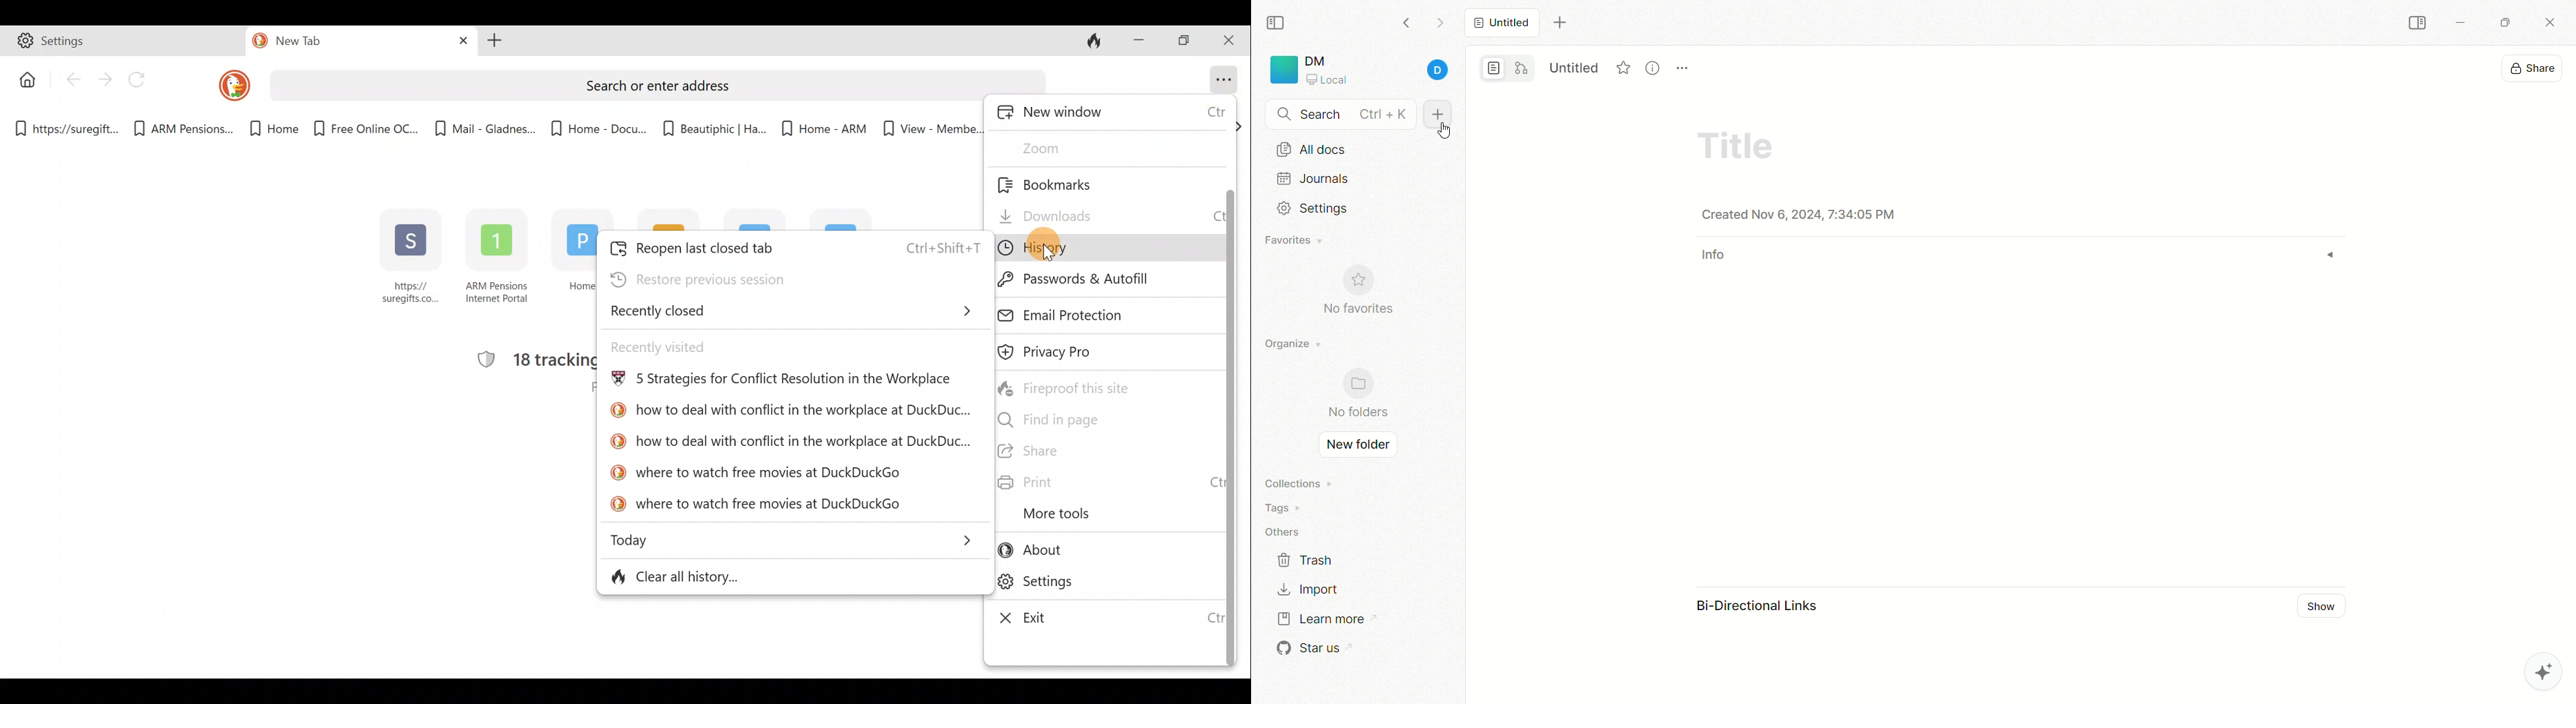 This screenshot has width=2576, height=728. I want to click on 18 tracking, so click(555, 359).